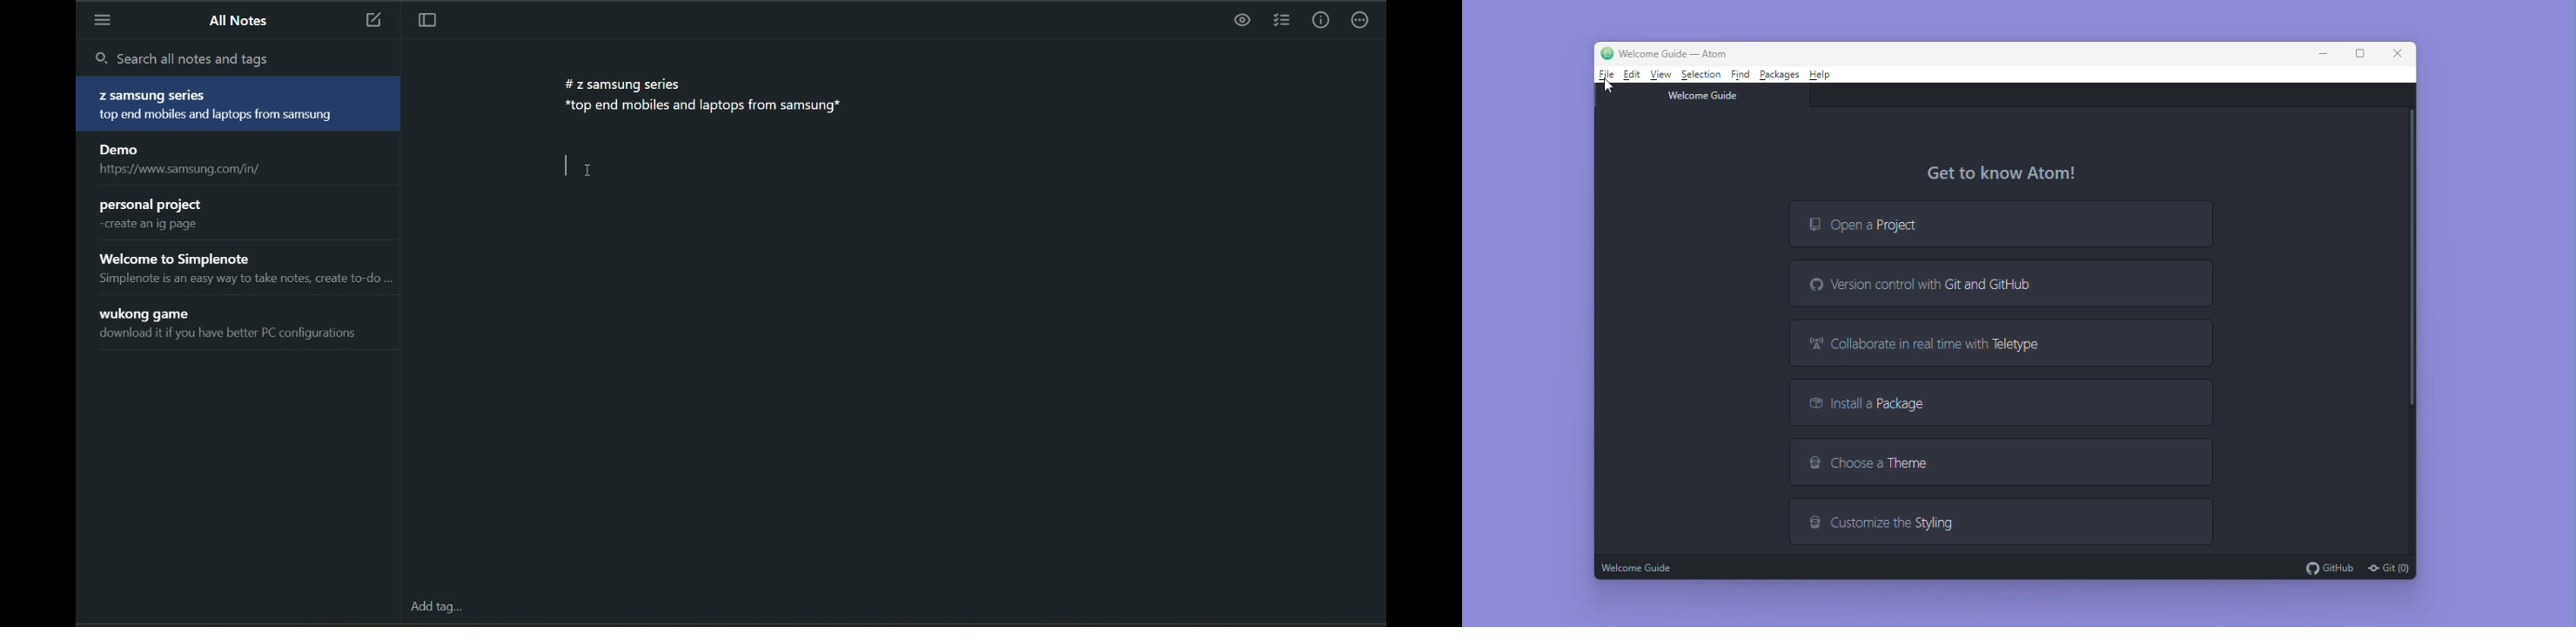 The image size is (2576, 644). Describe the element at coordinates (243, 23) in the screenshot. I see `all notes` at that location.